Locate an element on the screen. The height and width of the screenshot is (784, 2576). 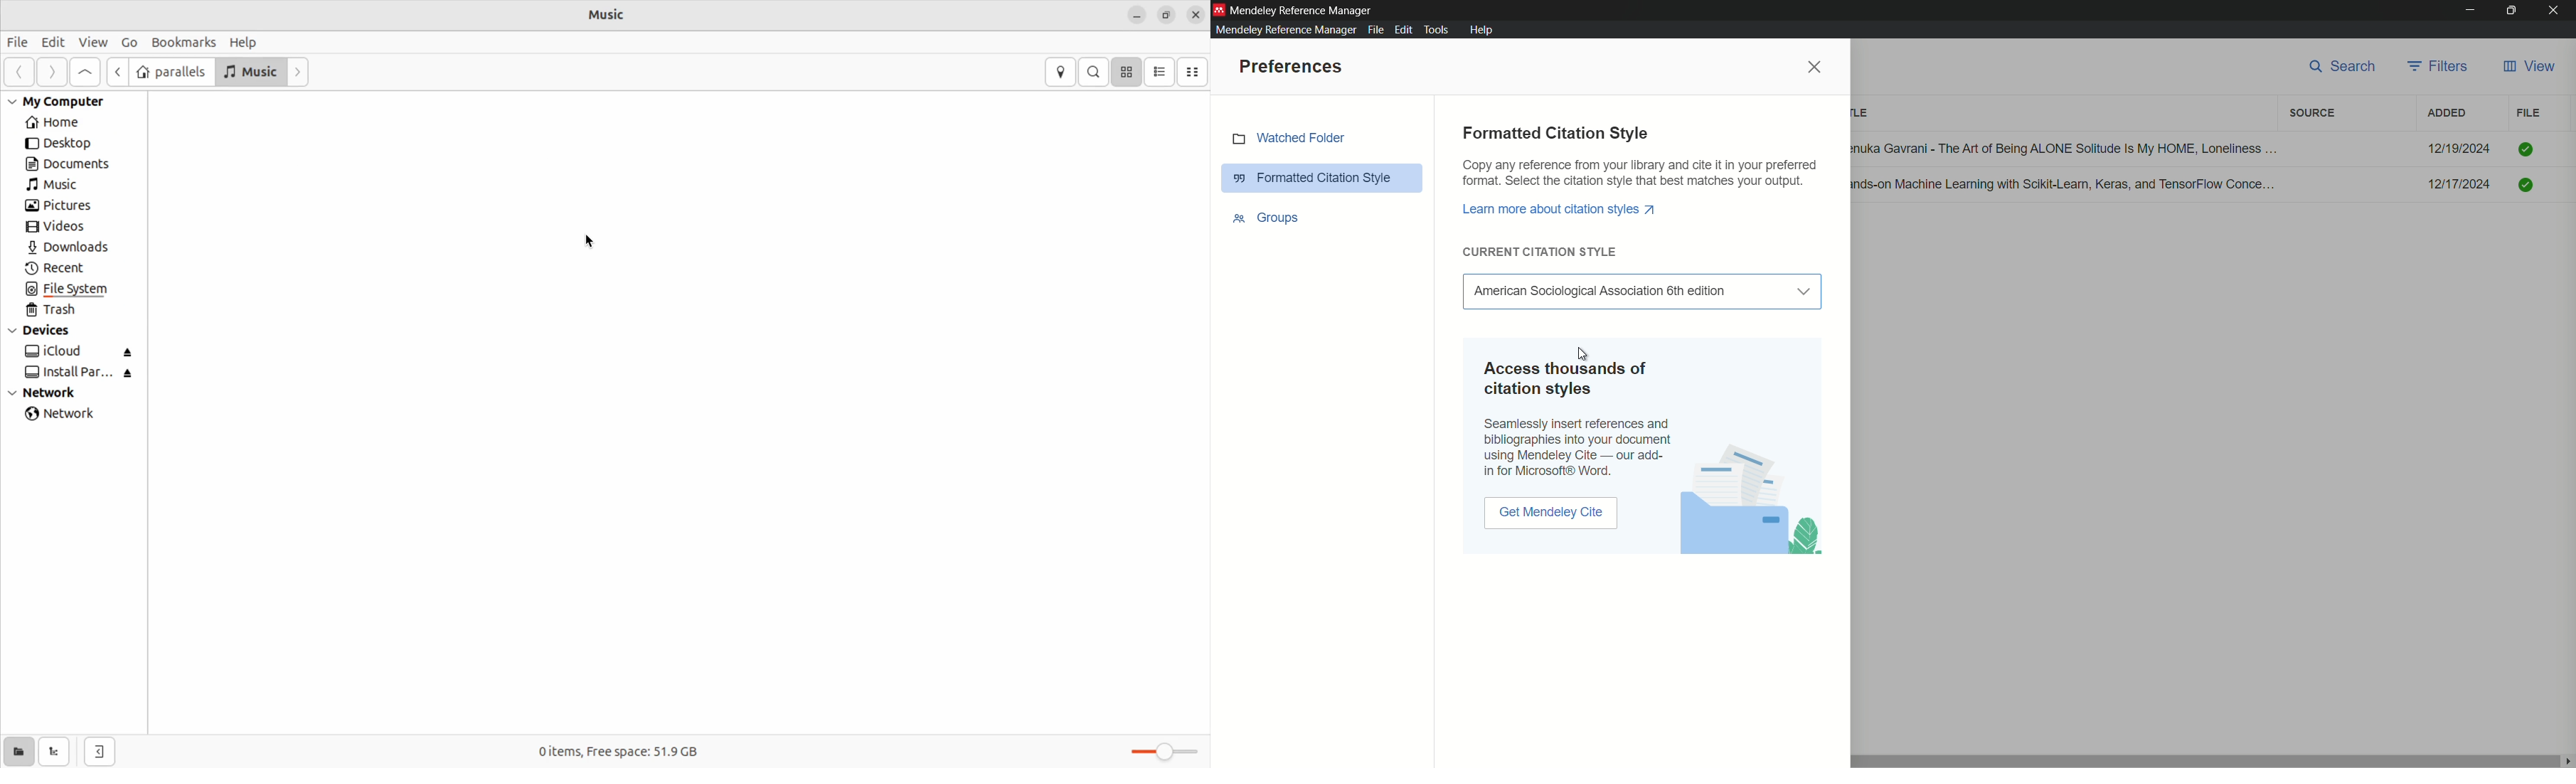
get mendeley cite is located at coordinates (1550, 515).